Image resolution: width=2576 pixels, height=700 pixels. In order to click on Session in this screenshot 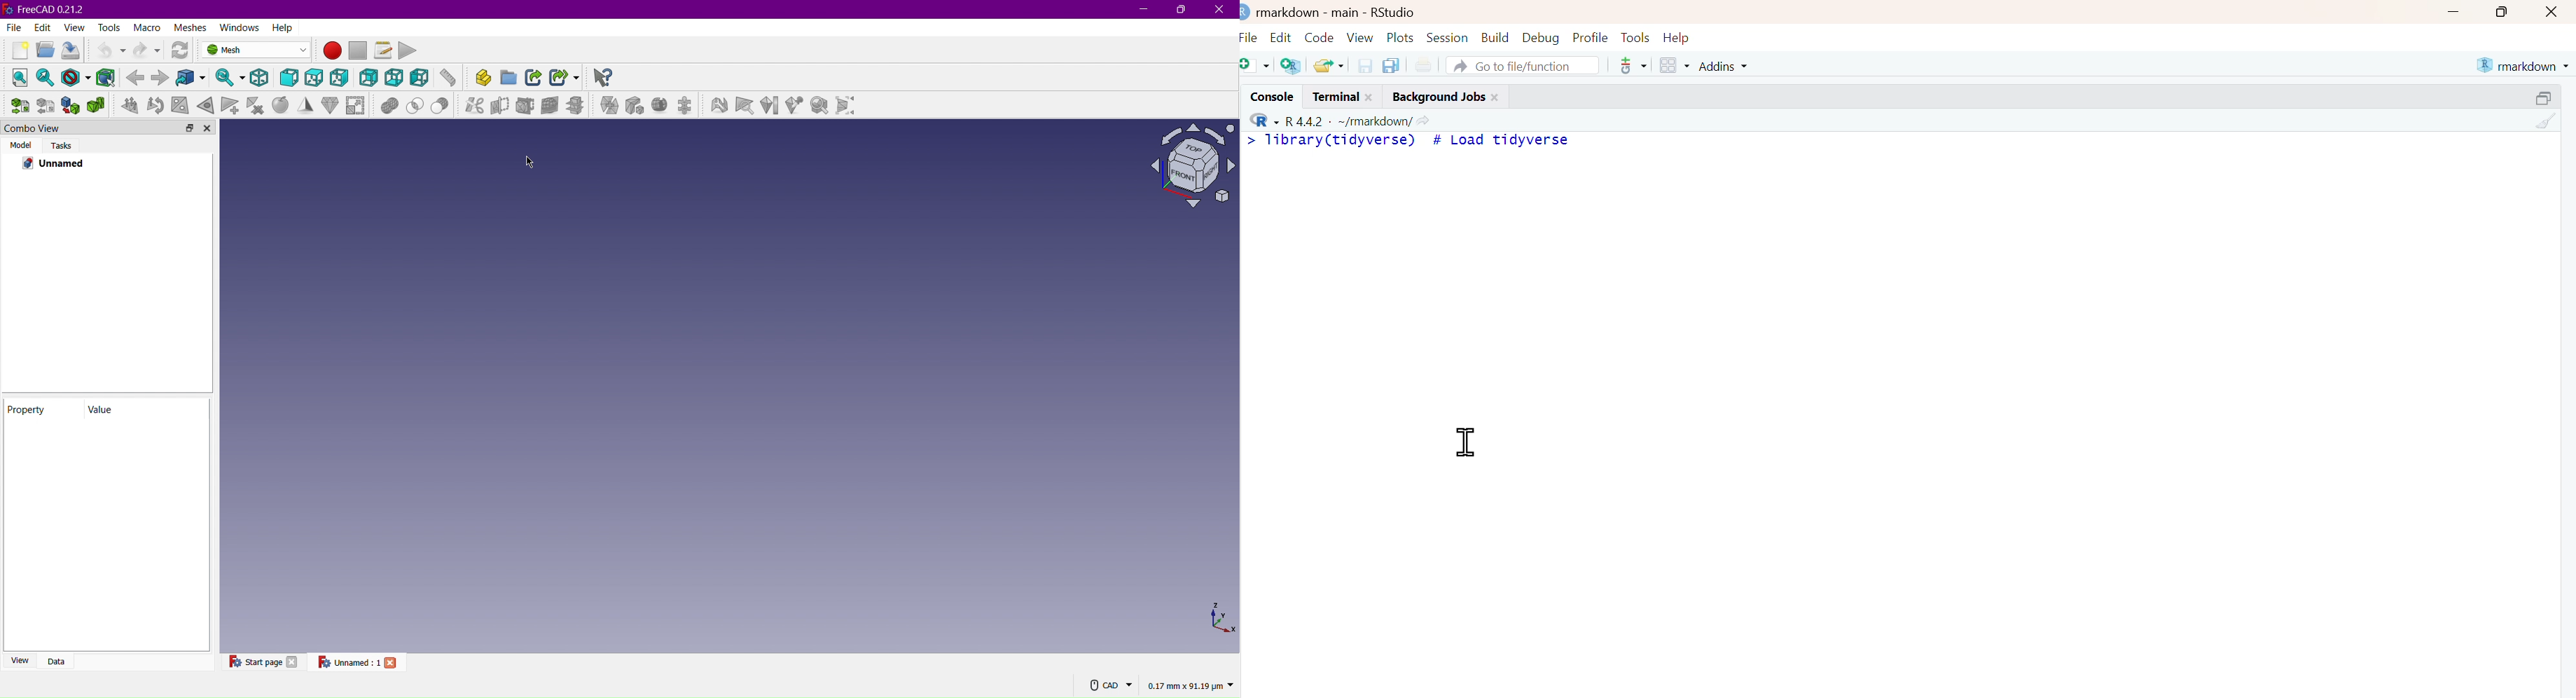, I will do `click(1448, 36)`.